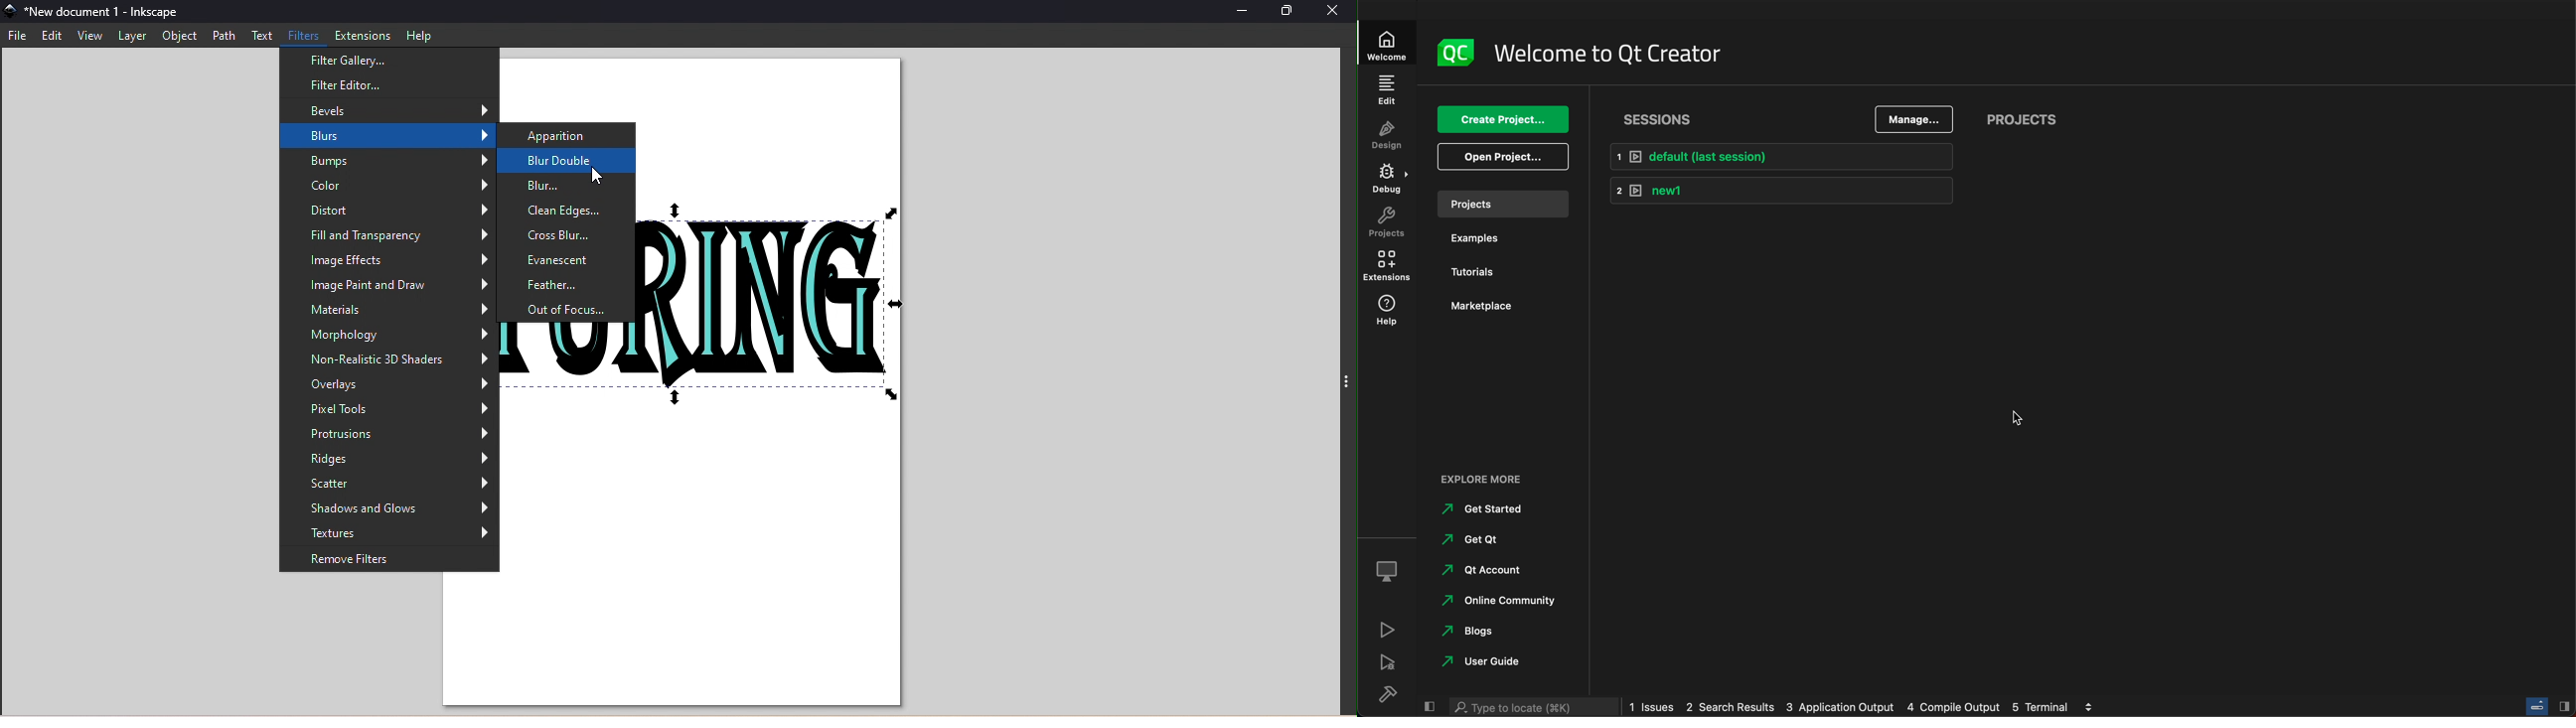 This screenshot has height=728, width=2576. What do you see at coordinates (223, 37) in the screenshot?
I see `Path` at bounding box center [223, 37].